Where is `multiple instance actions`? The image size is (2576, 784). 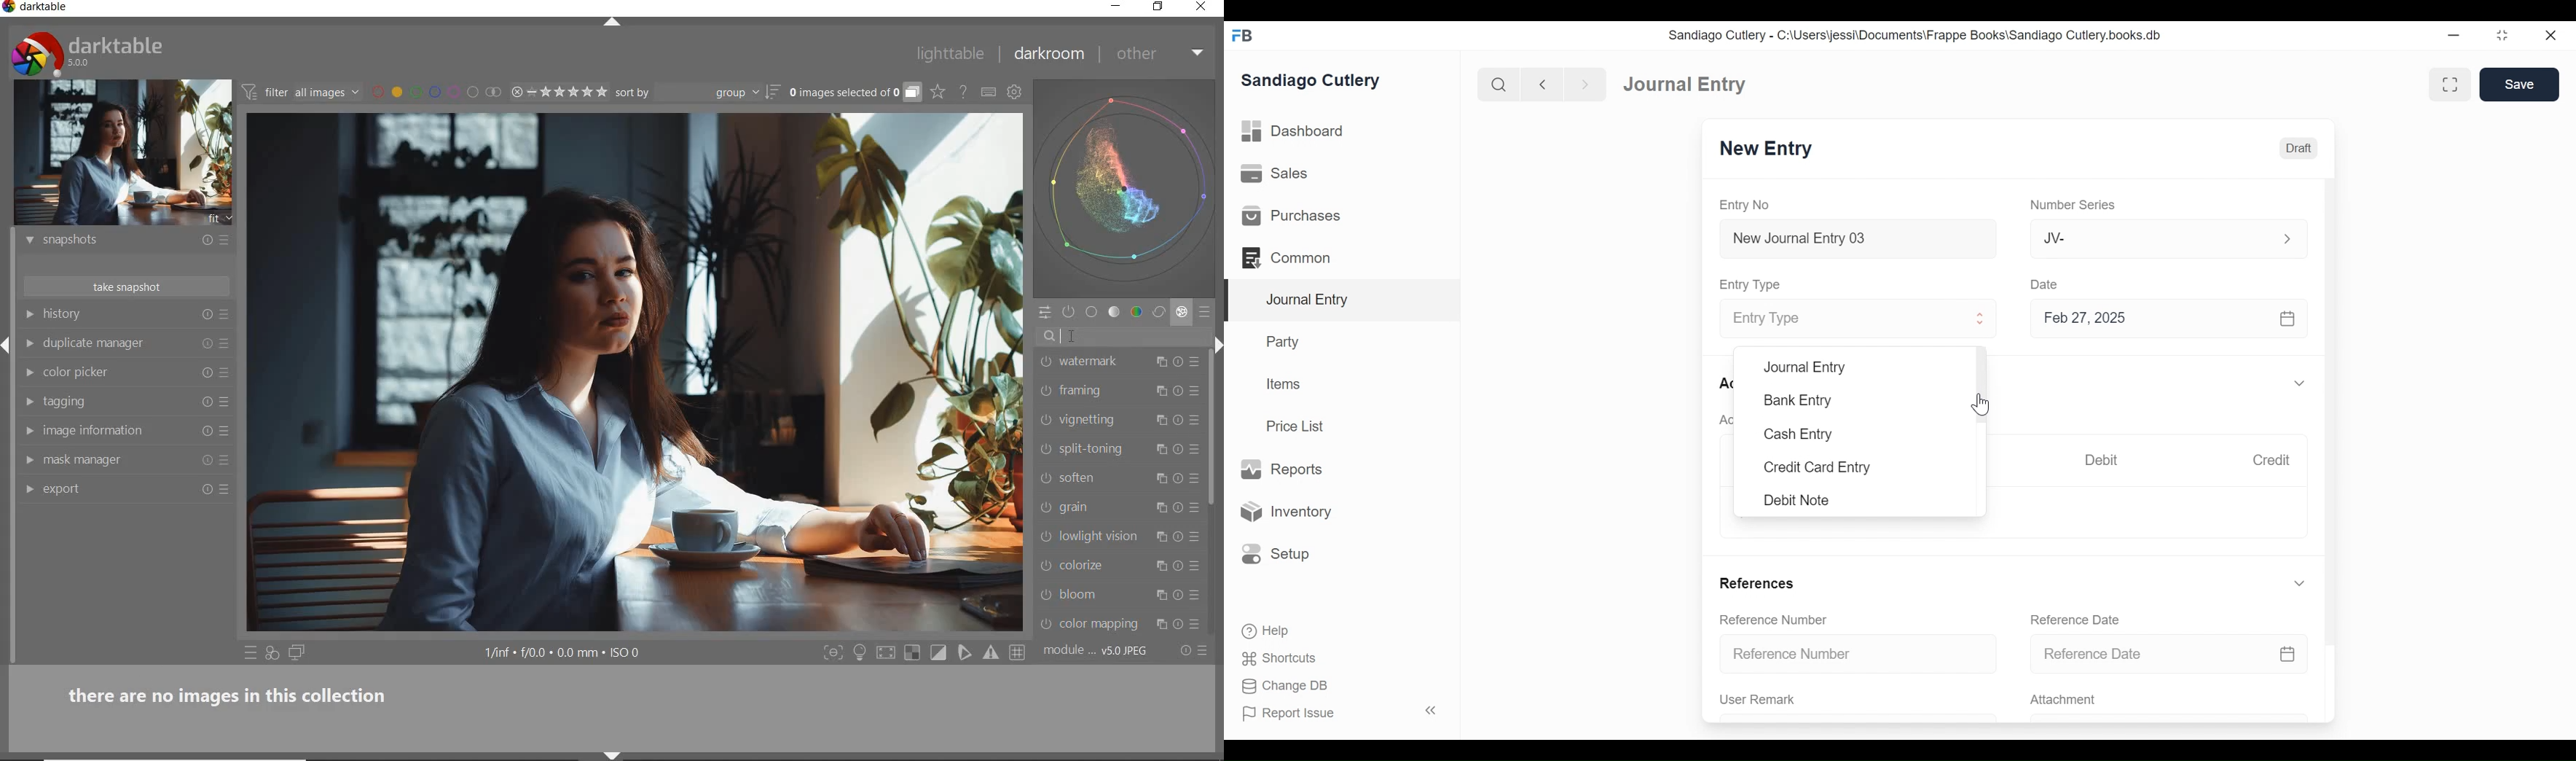 multiple instance actions is located at coordinates (1158, 392).